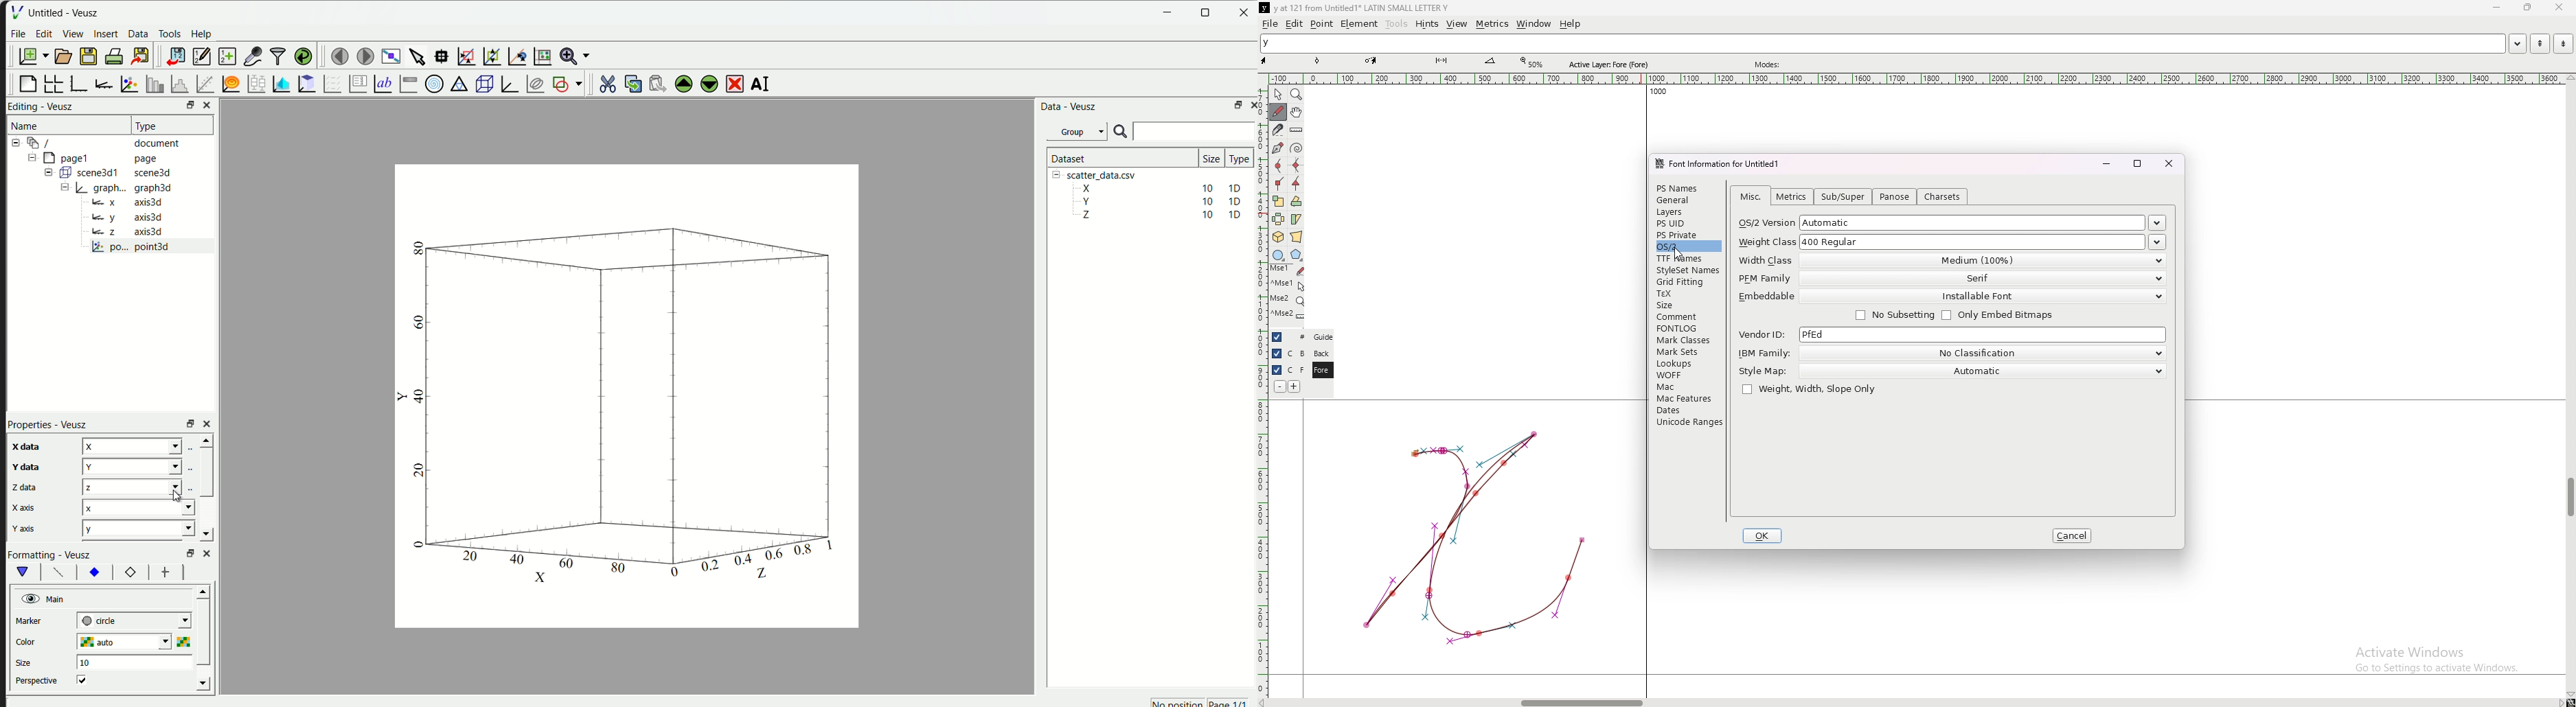  What do you see at coordinates (1297, 113) in the screenshot?
I see `scroll by hand` at bounding box center [1297, 113].